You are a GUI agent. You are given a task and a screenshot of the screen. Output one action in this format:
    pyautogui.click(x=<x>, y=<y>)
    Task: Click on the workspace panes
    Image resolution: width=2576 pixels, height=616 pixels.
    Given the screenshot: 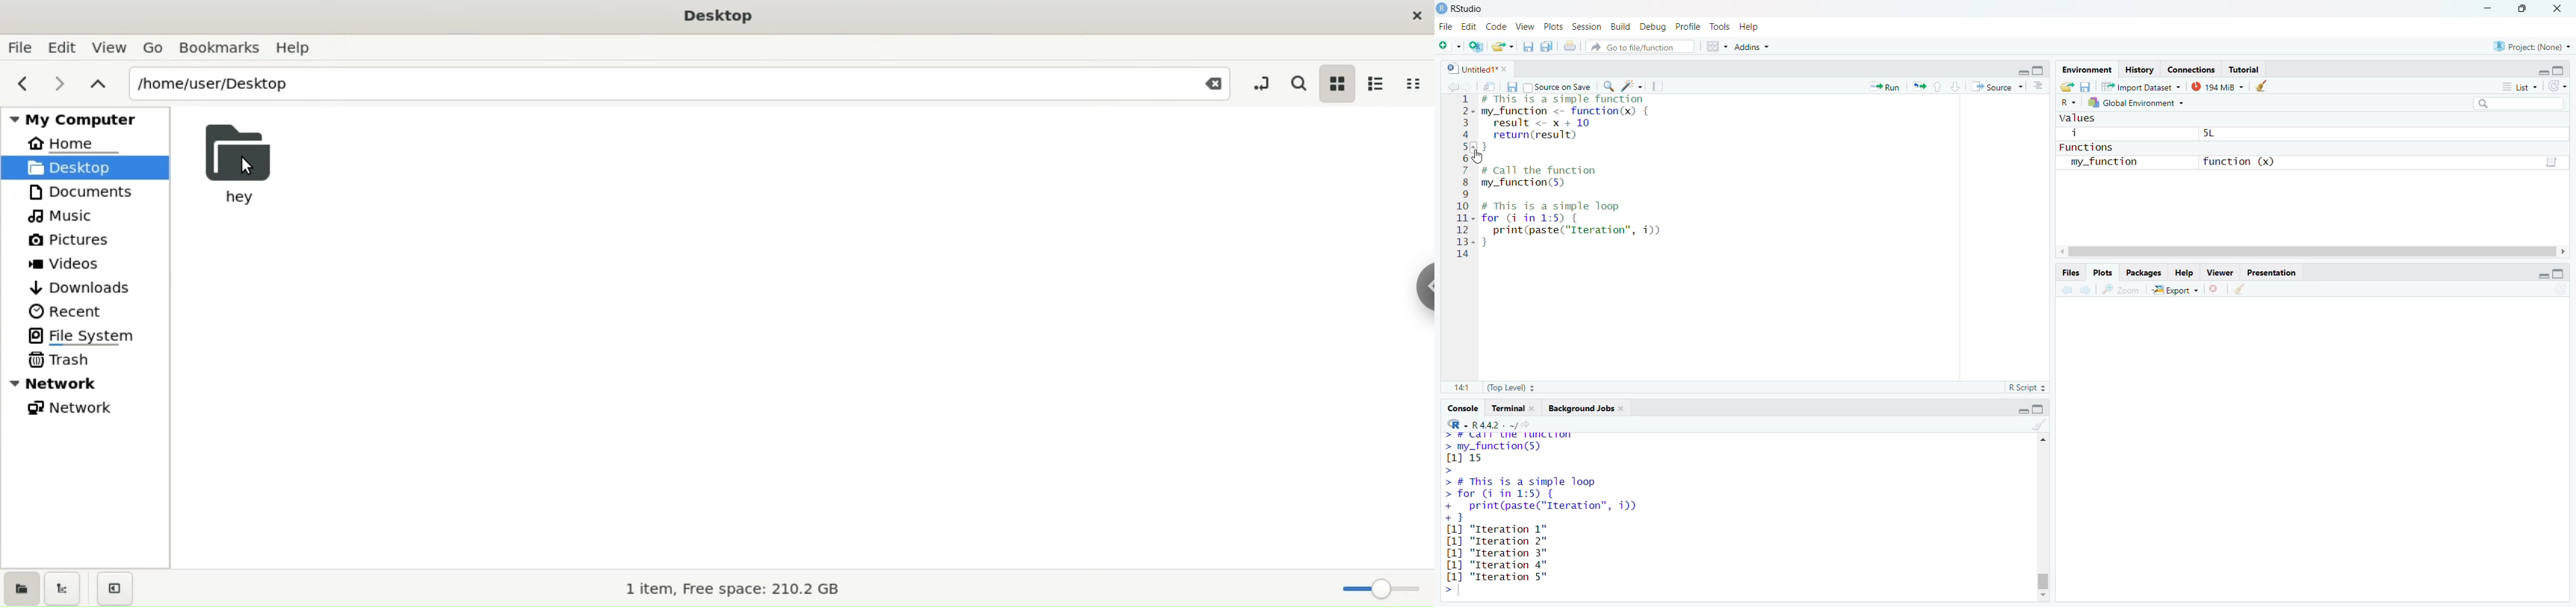 What is the action you would take?
    pyautogui.click(x=1716, y=45)
    